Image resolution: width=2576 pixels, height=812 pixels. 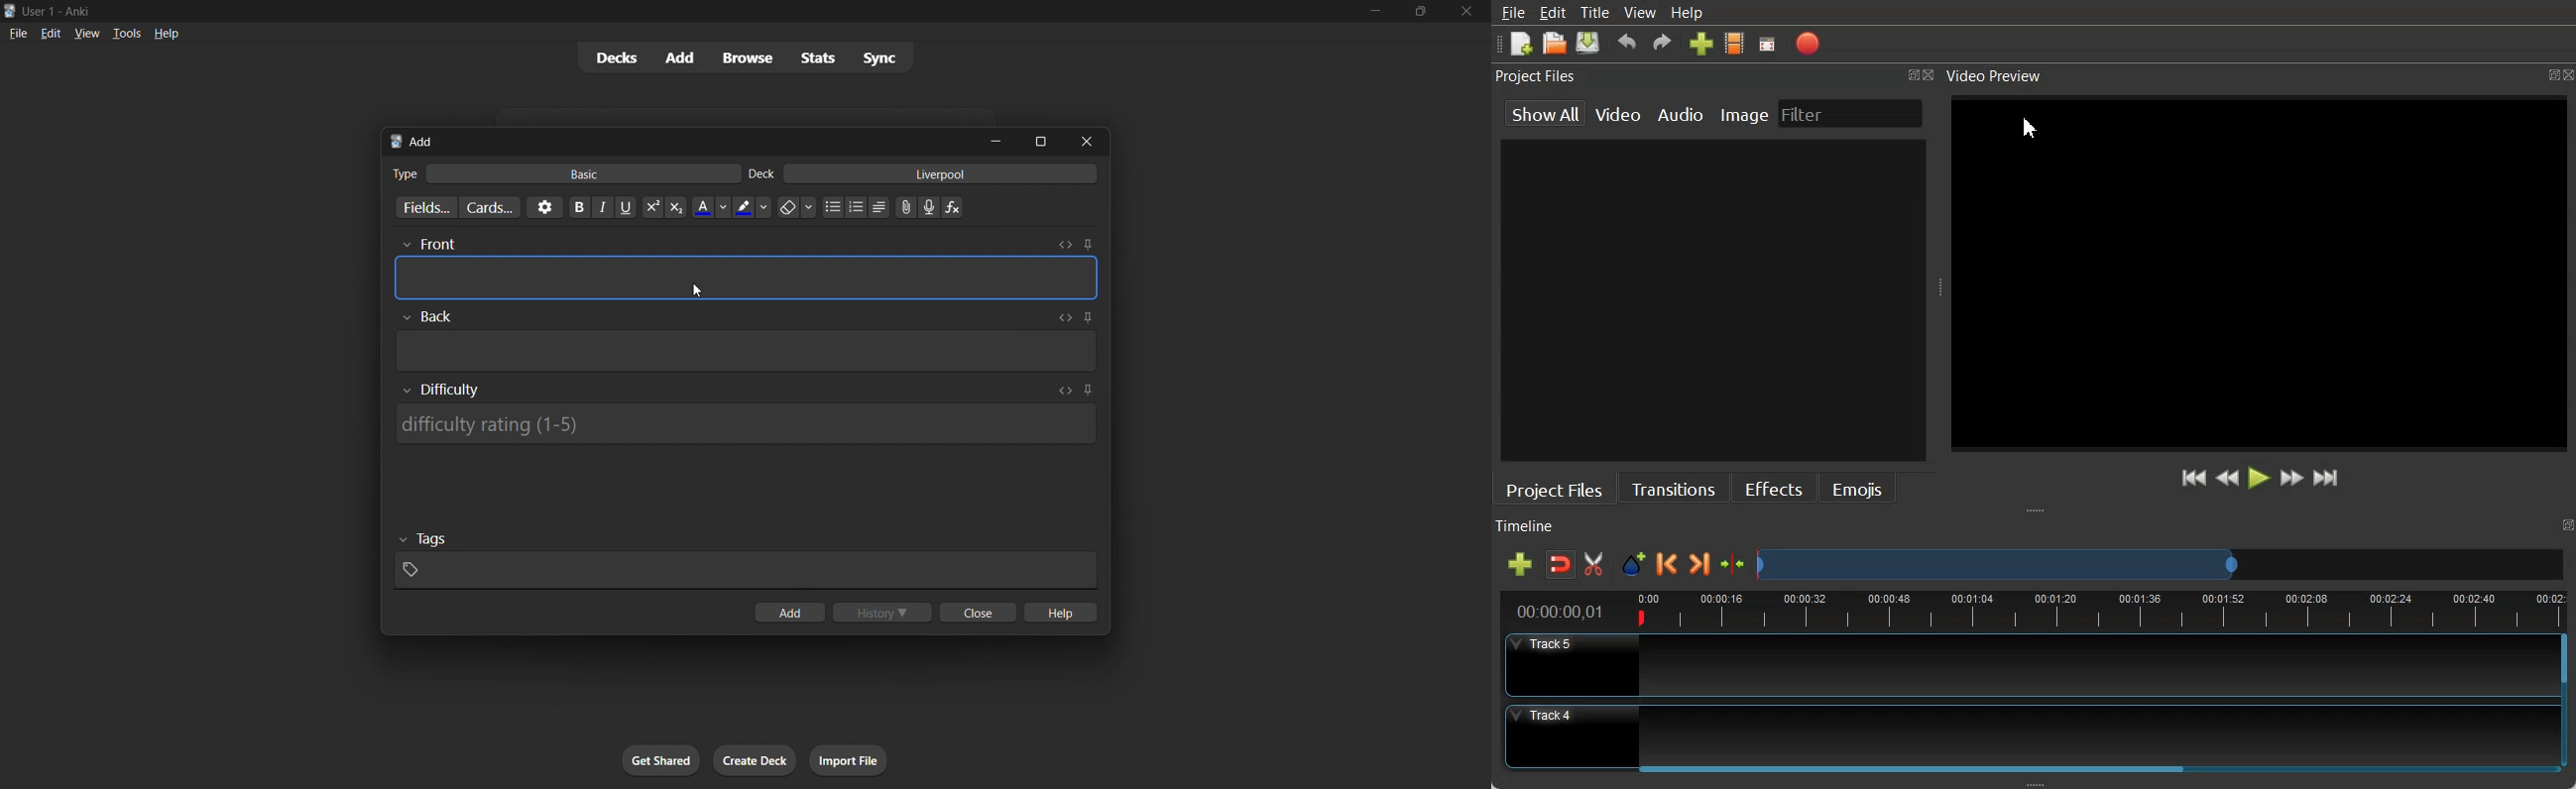 What do you see at coordinates (2035, 610) in the screenshot?
I see `Timeline view` at bounding box center [2035, 610].